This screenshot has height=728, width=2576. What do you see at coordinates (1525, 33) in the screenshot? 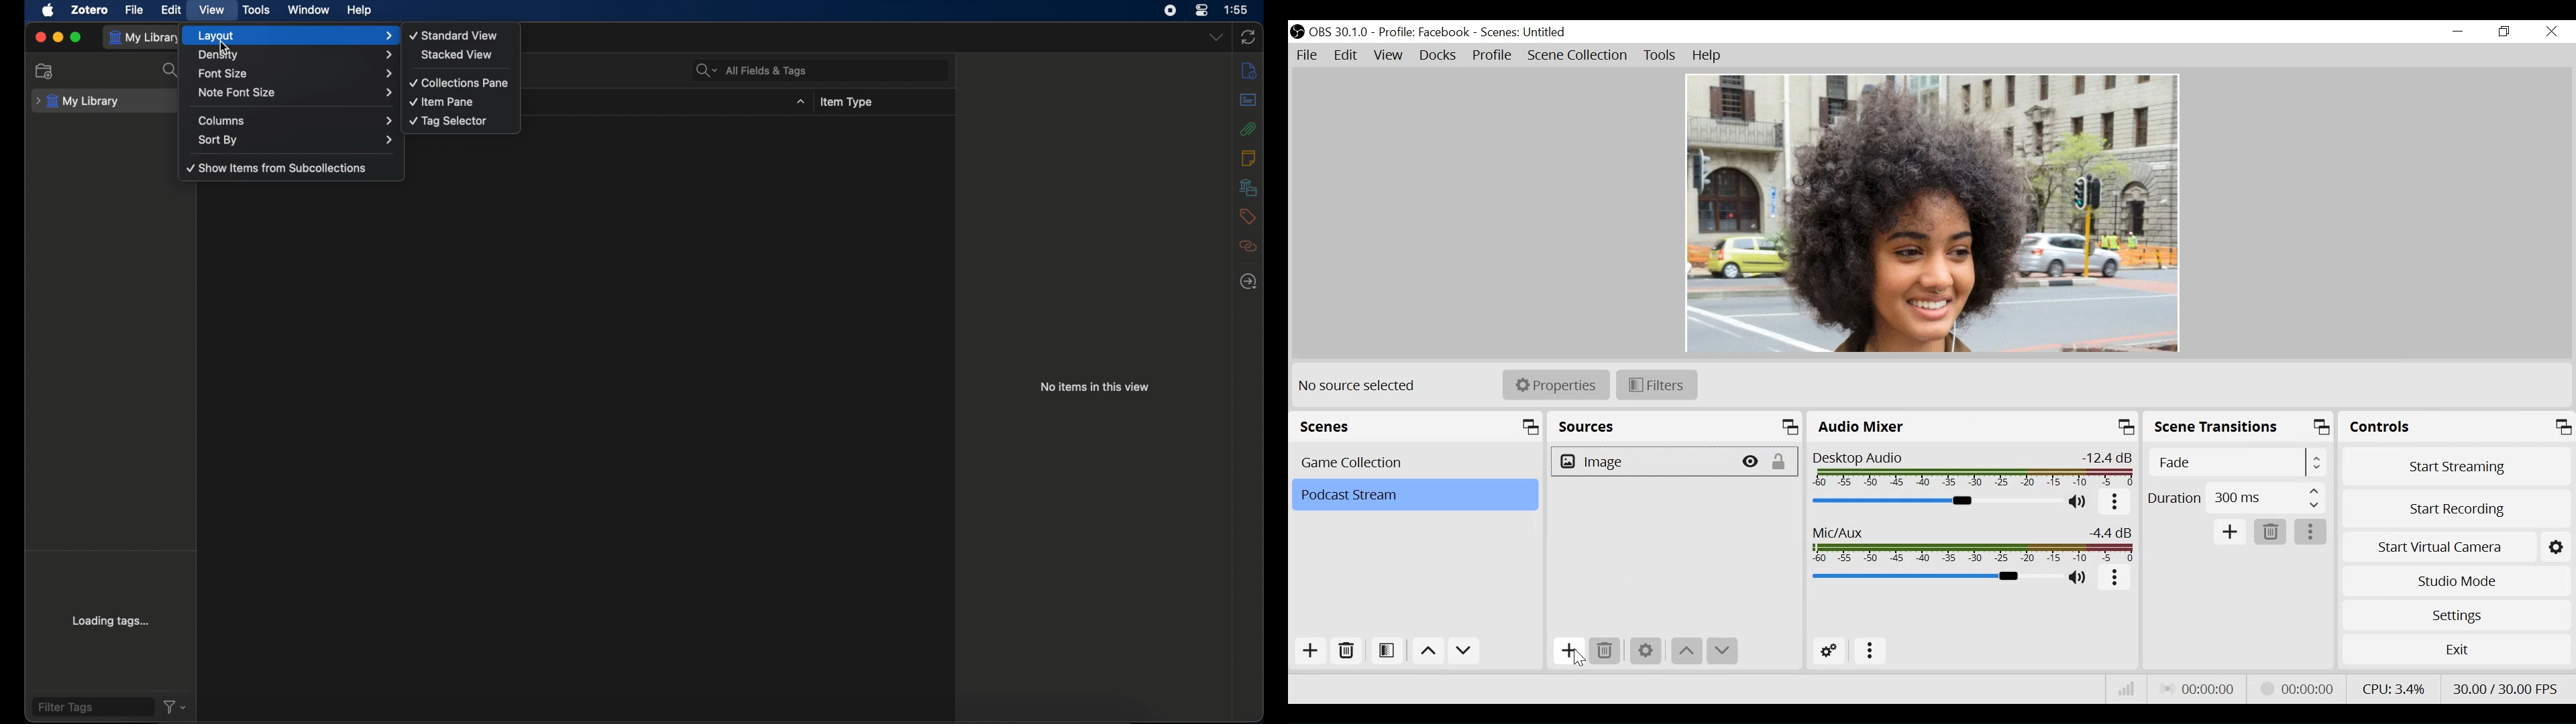
I see `Scene` at bounding box center [1525, 33].